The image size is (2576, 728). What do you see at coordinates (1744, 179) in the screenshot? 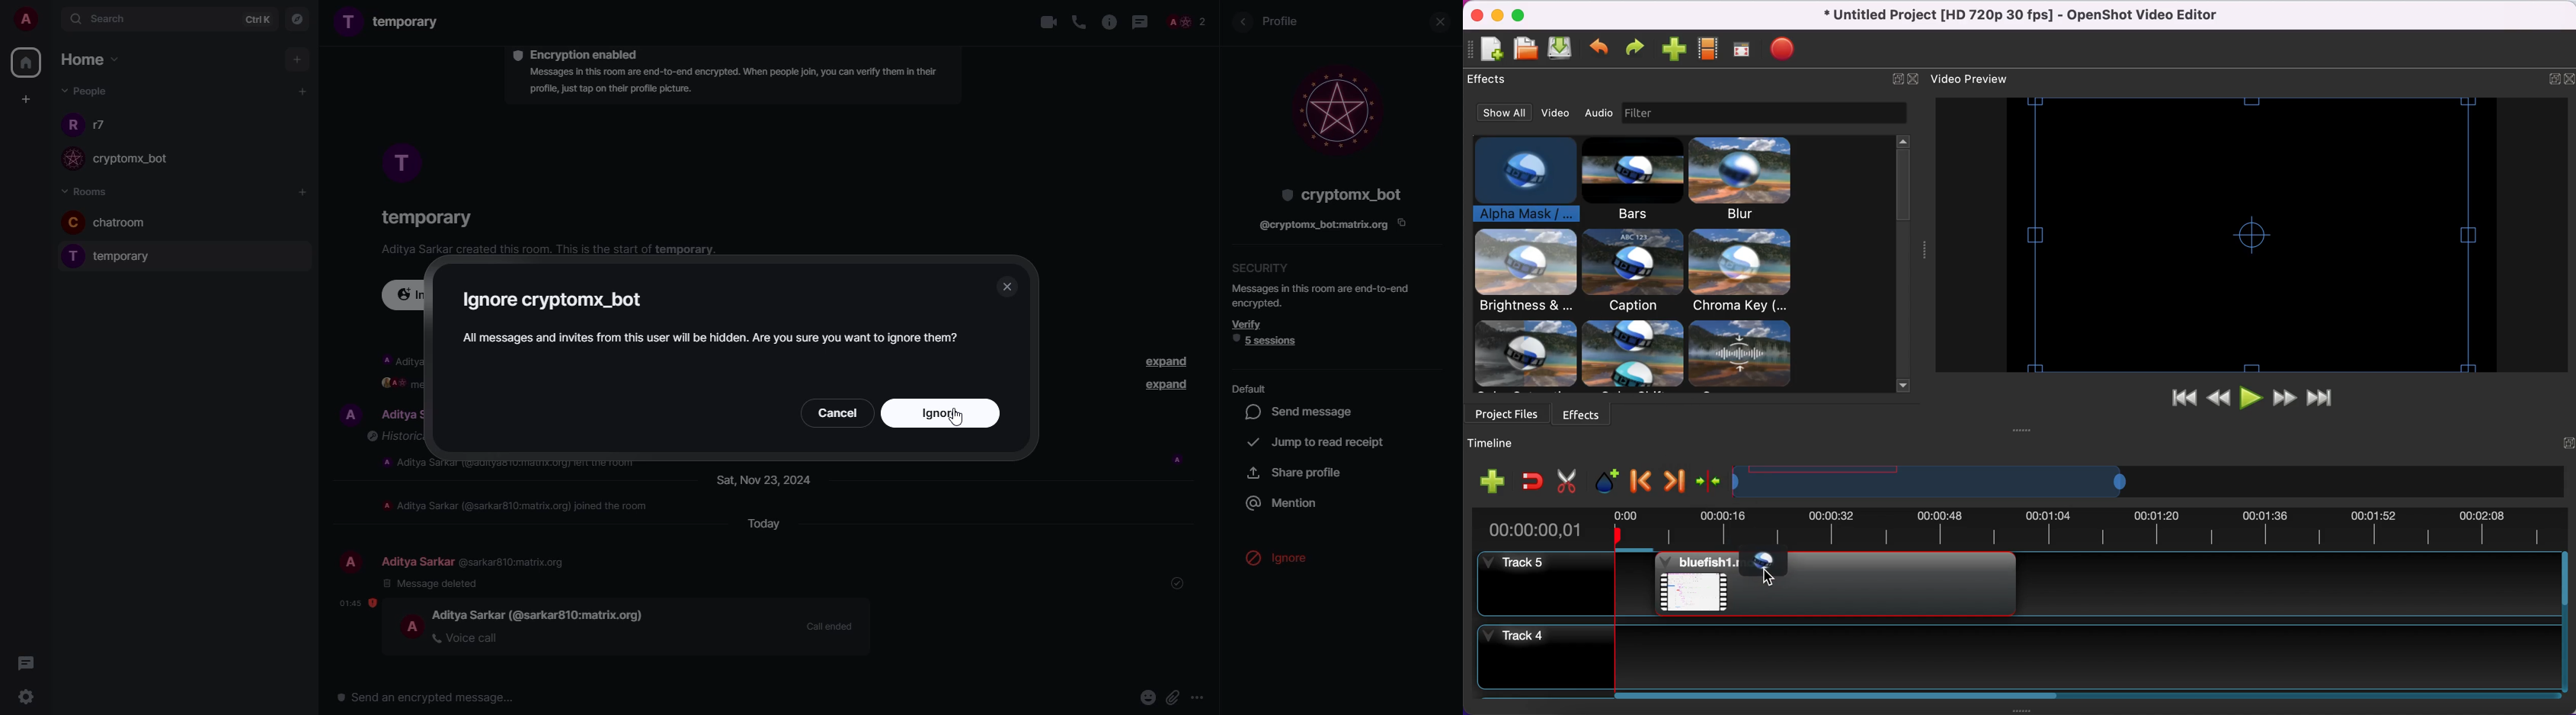
I see `blur` at bounding box center [1744, 179].